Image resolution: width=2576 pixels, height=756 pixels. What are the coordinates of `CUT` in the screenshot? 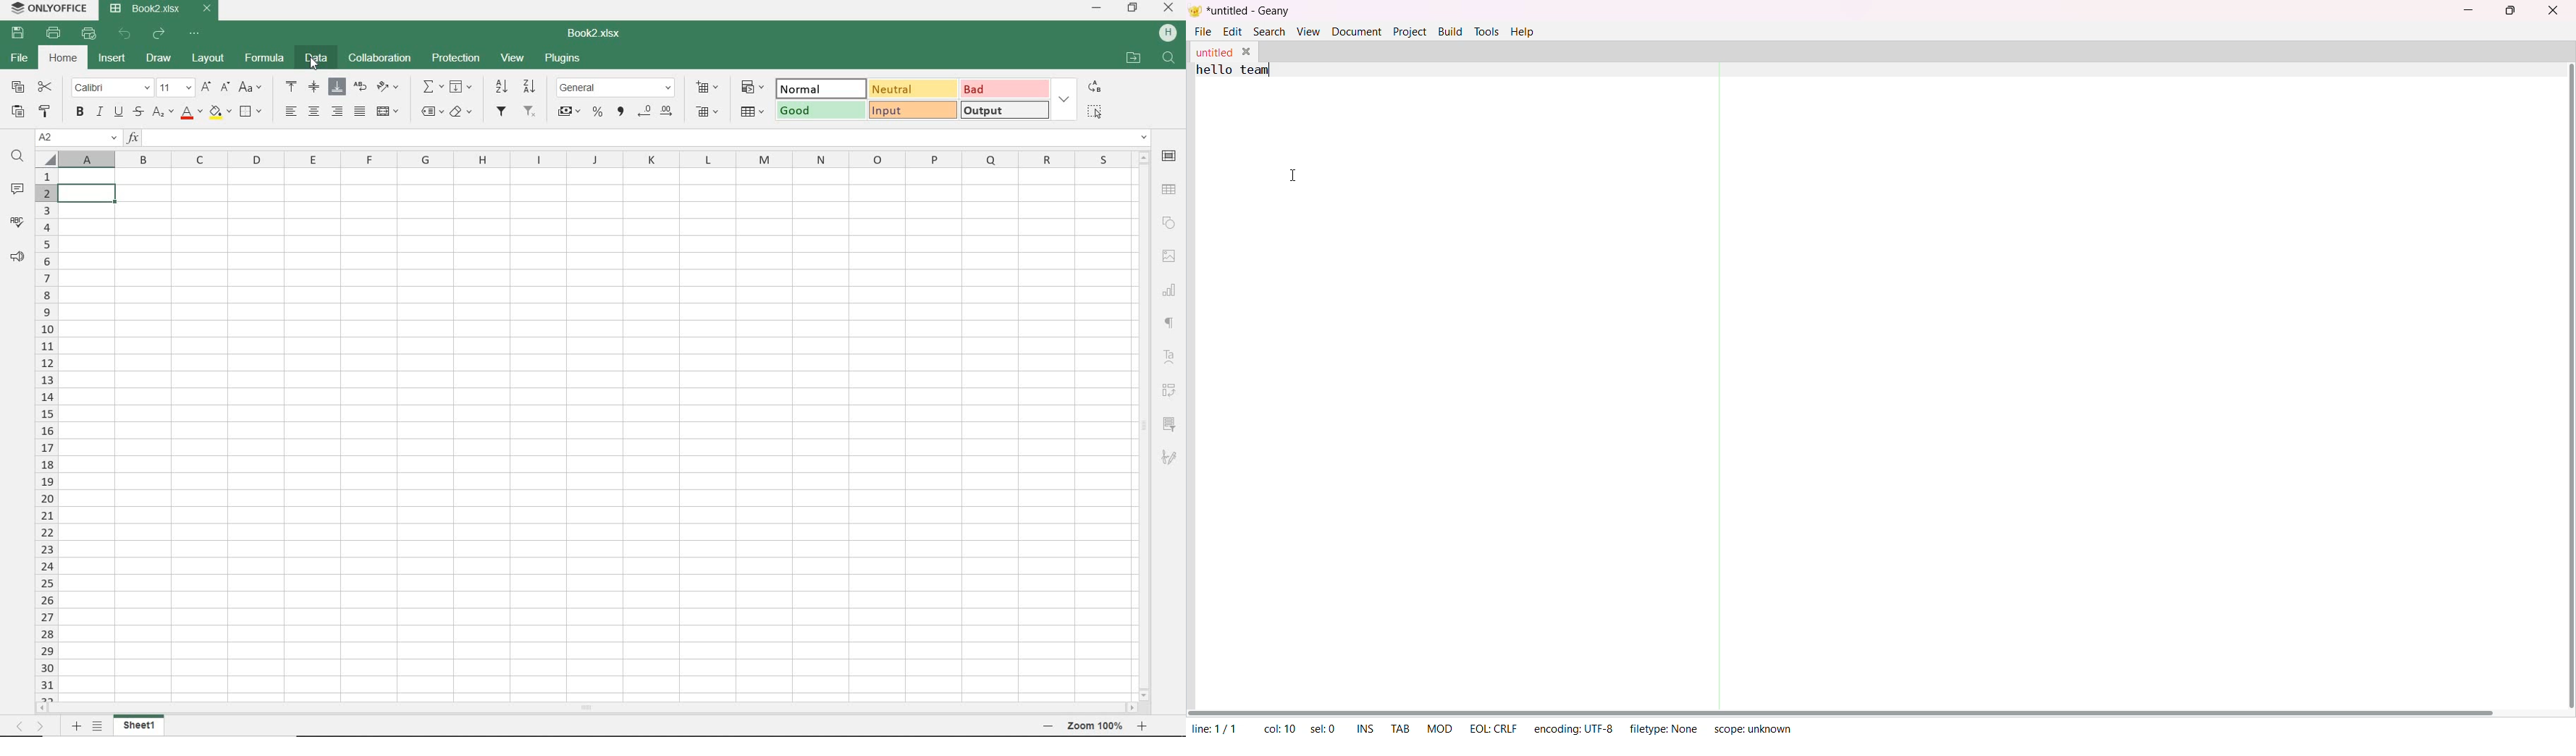 It's located at (45, 88).